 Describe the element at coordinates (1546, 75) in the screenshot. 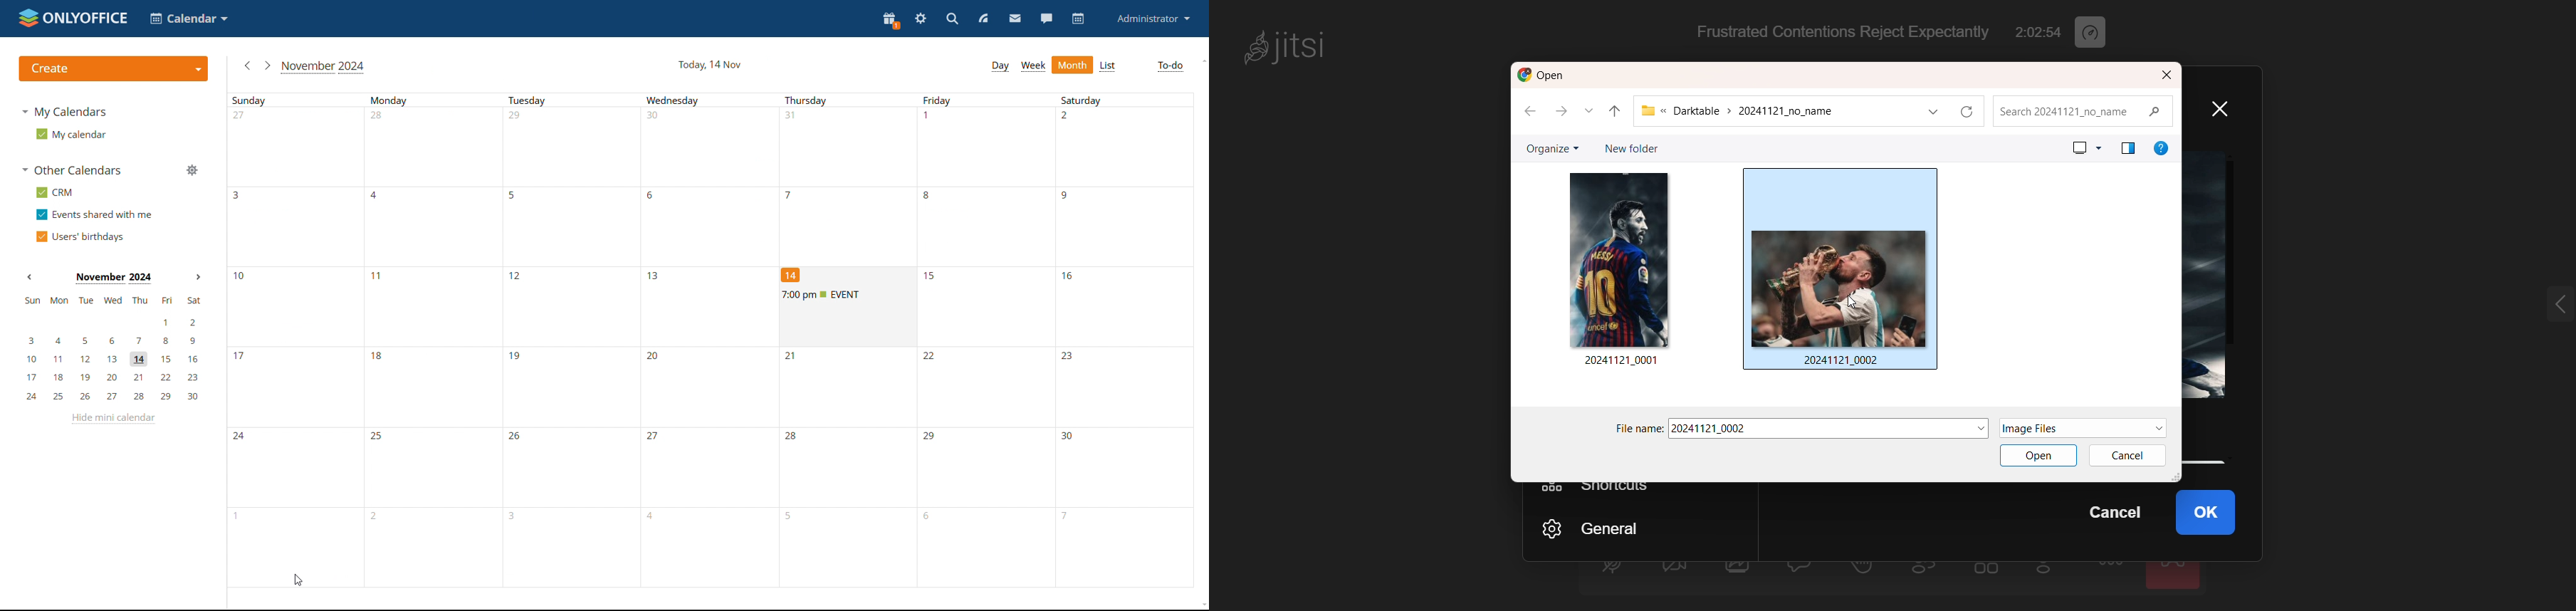

I see `logo` at that location.